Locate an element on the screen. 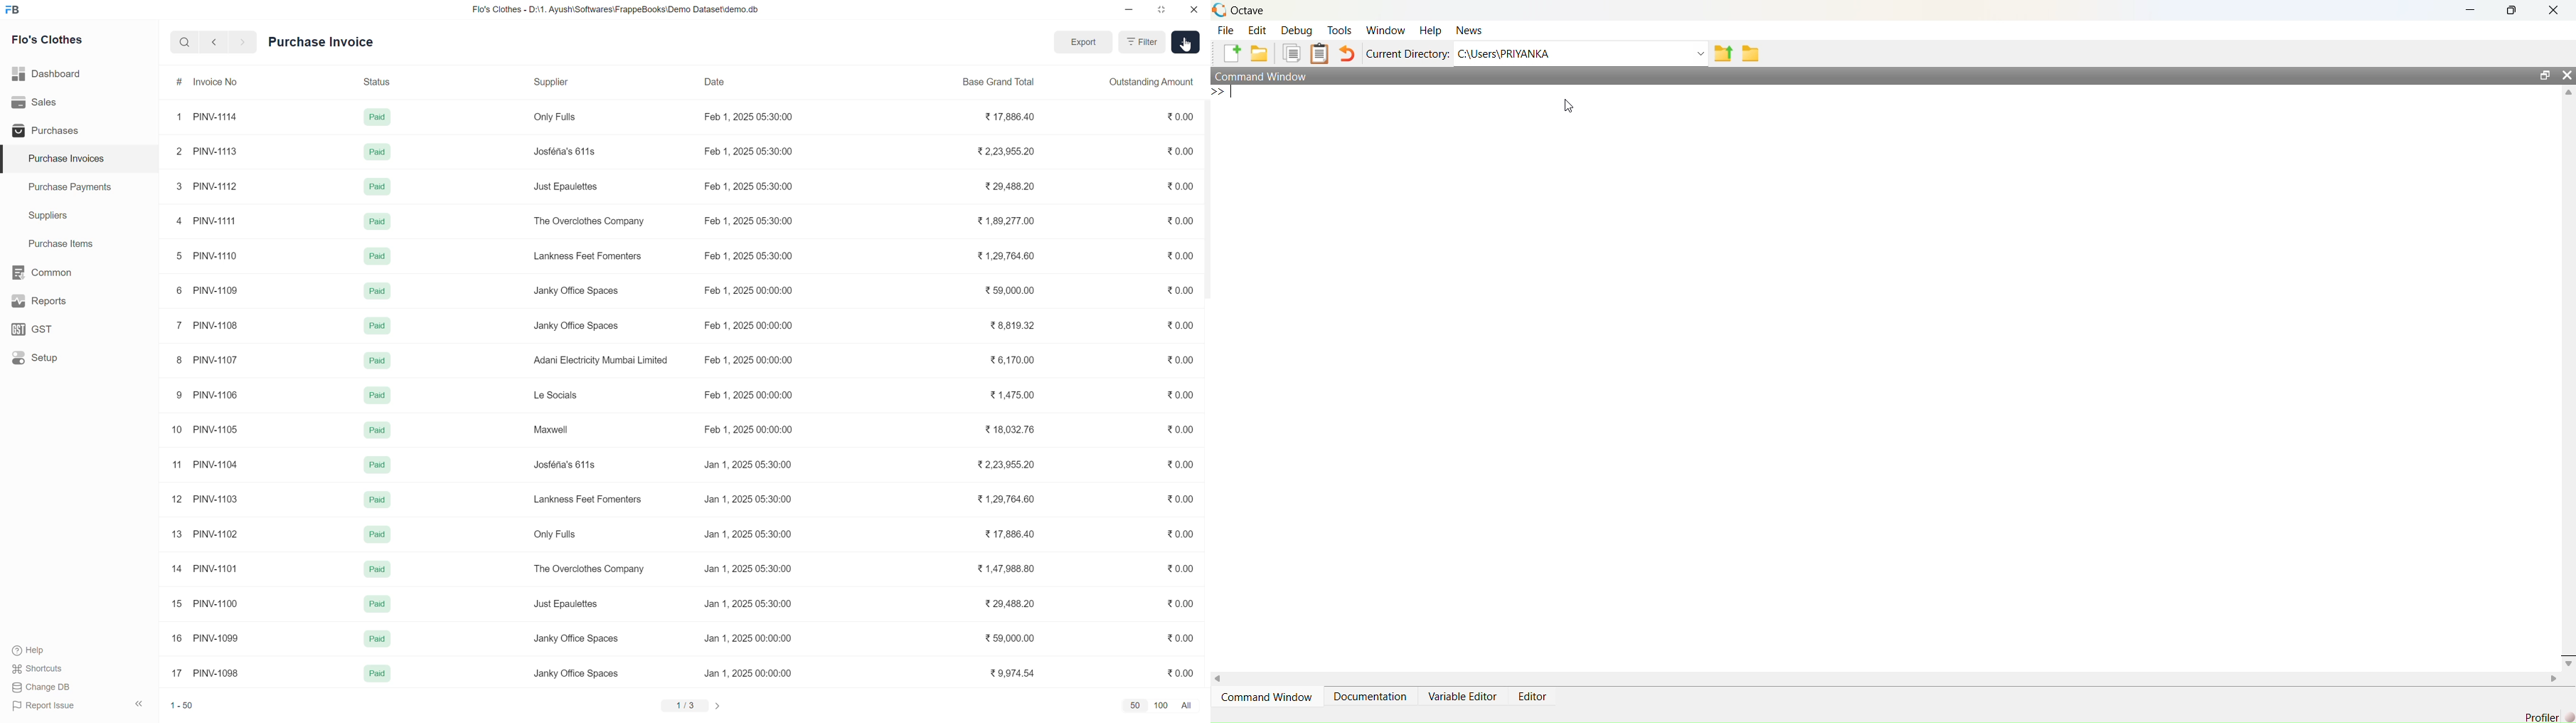 The height and width of the screenshot is (728, 2576). Jan 1, 2025 05:30:00 is located at coordinates (747, 533).